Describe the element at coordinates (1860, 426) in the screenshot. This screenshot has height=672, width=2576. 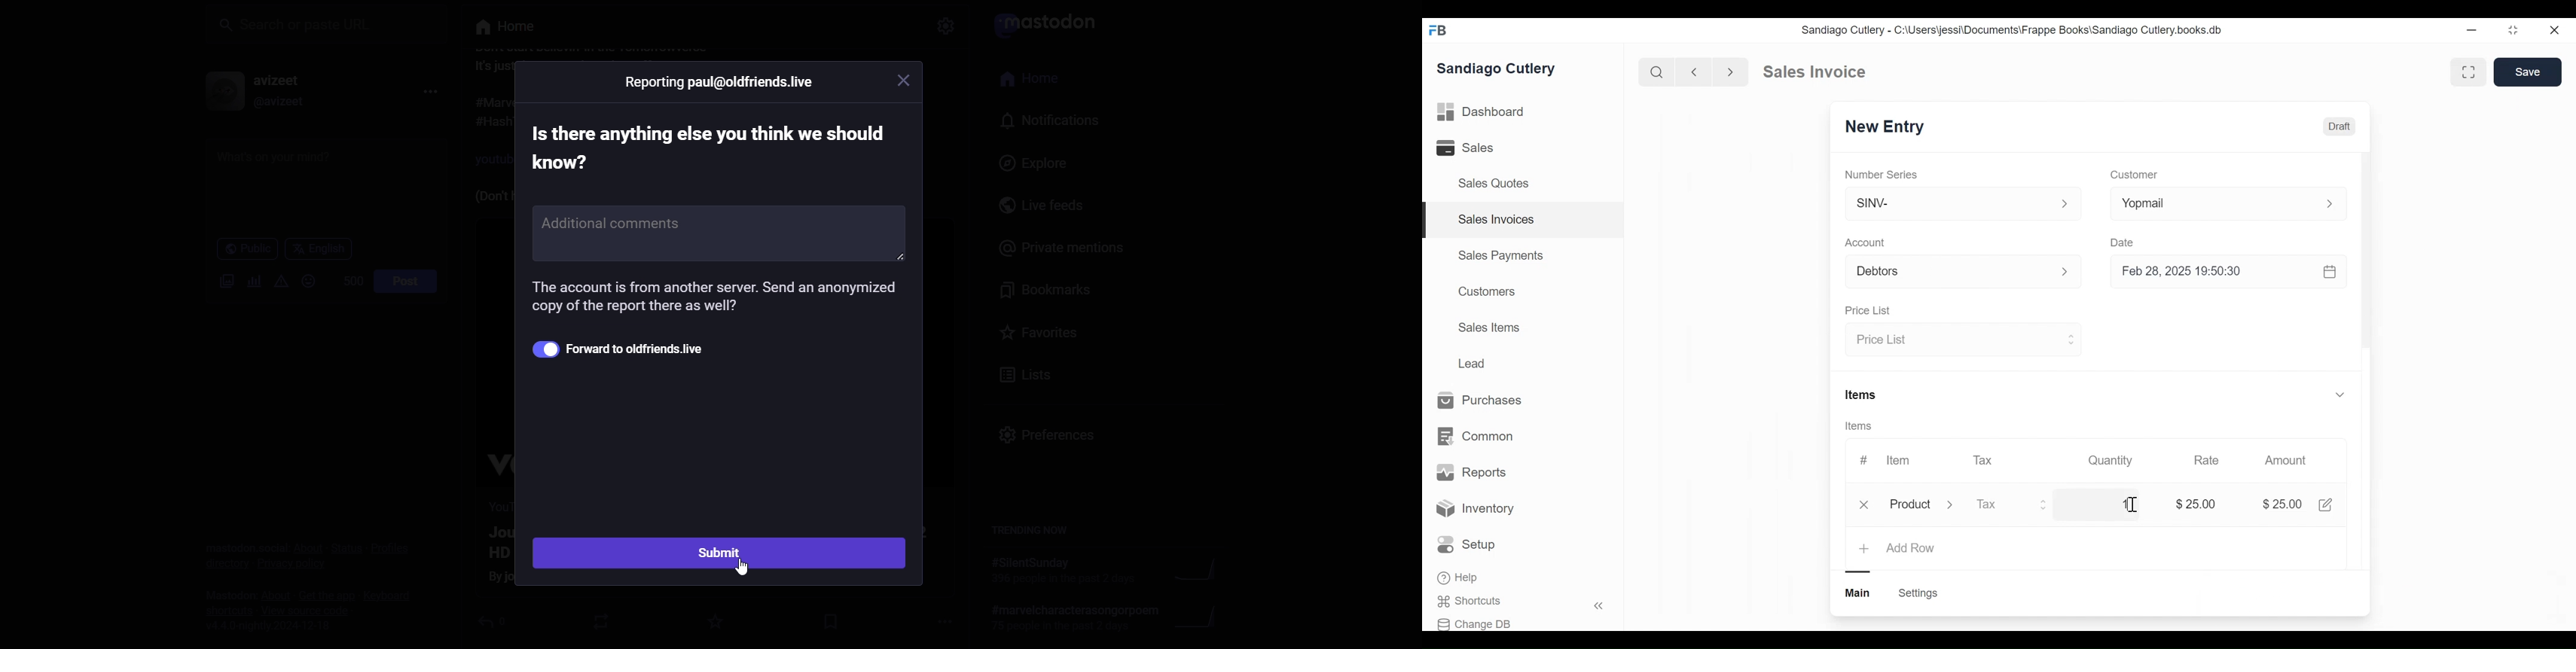
I see `Items` at that location.